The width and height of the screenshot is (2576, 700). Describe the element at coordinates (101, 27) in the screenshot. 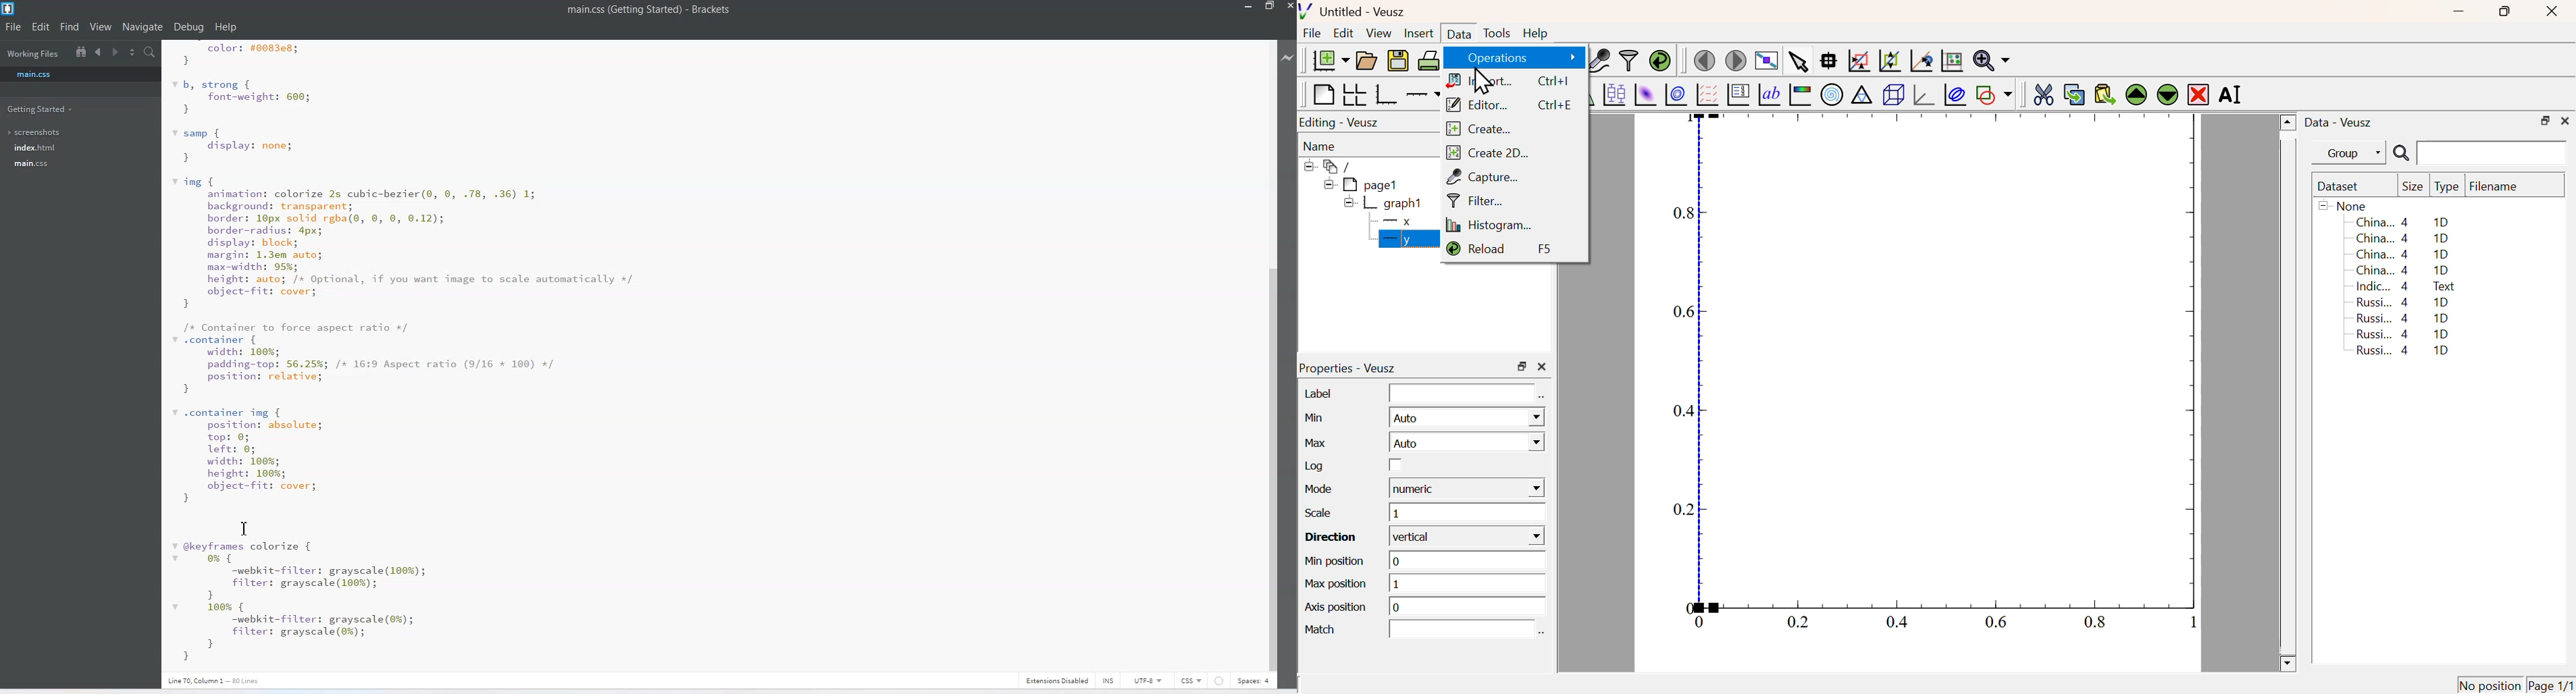

I see `View` at that location.